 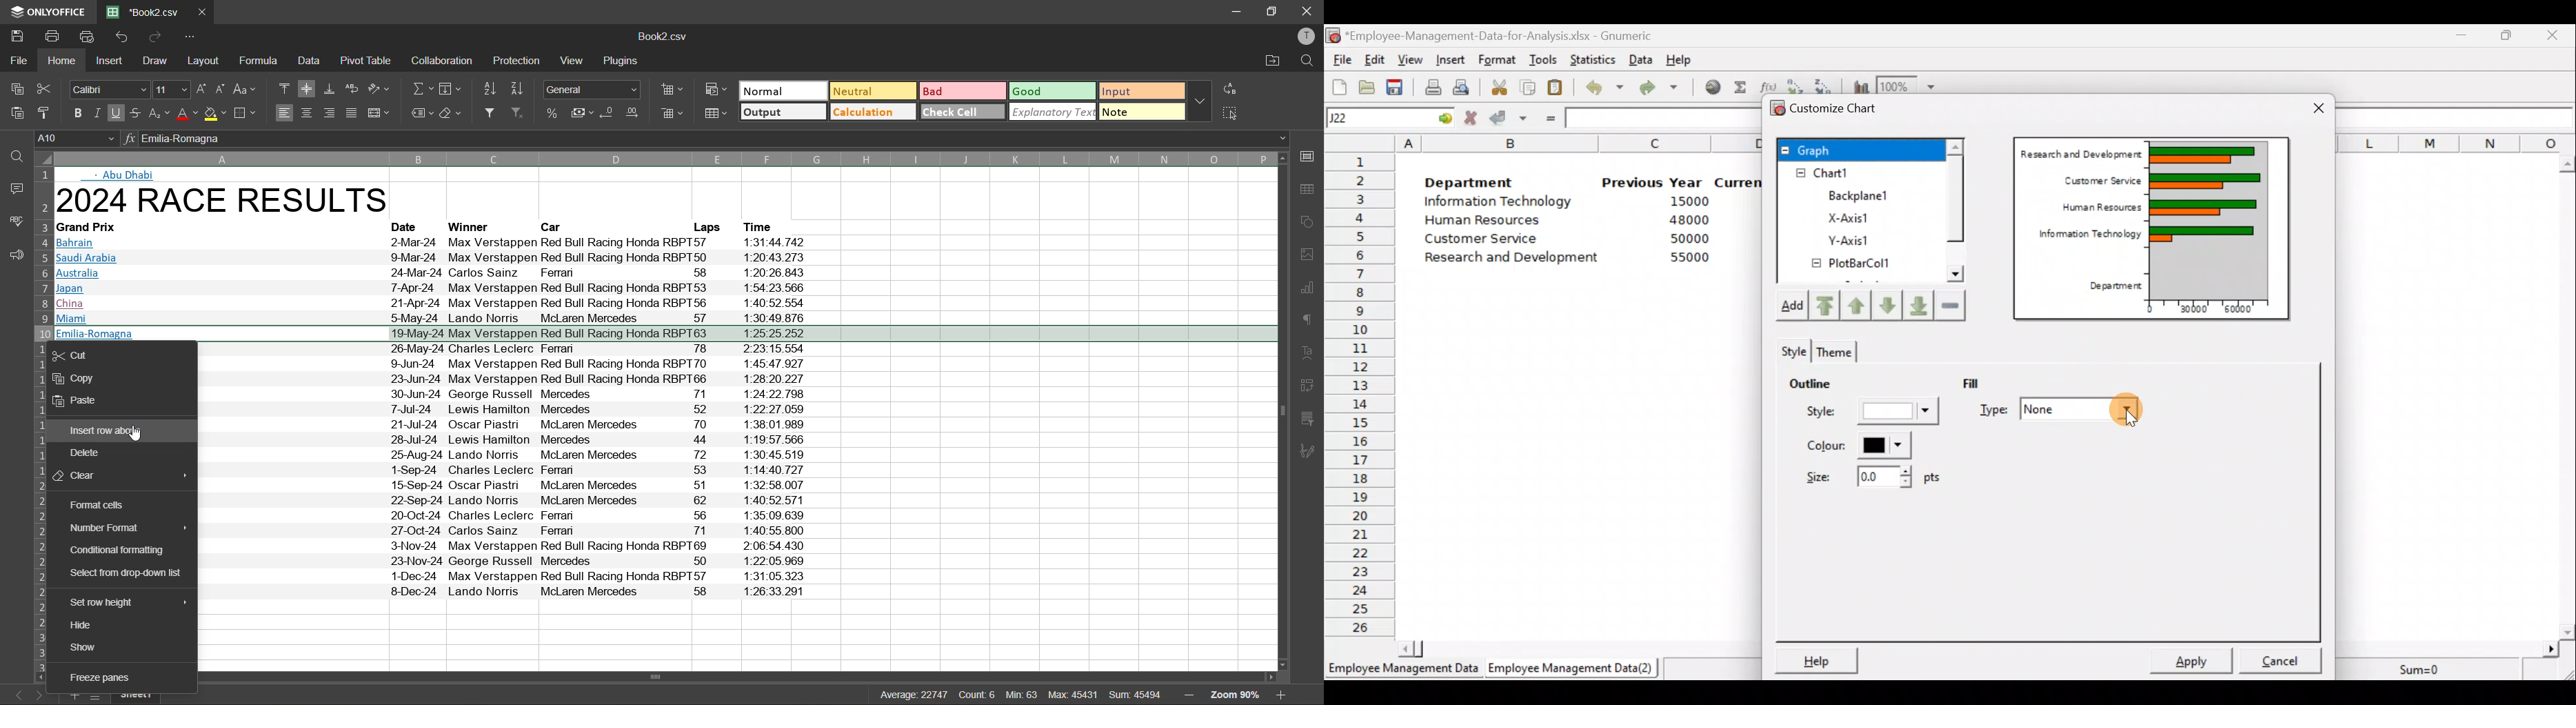 What do you see at coordinates (380, 113) in the screenshot?
I see `merge and center` at bounding box center [380, 113].